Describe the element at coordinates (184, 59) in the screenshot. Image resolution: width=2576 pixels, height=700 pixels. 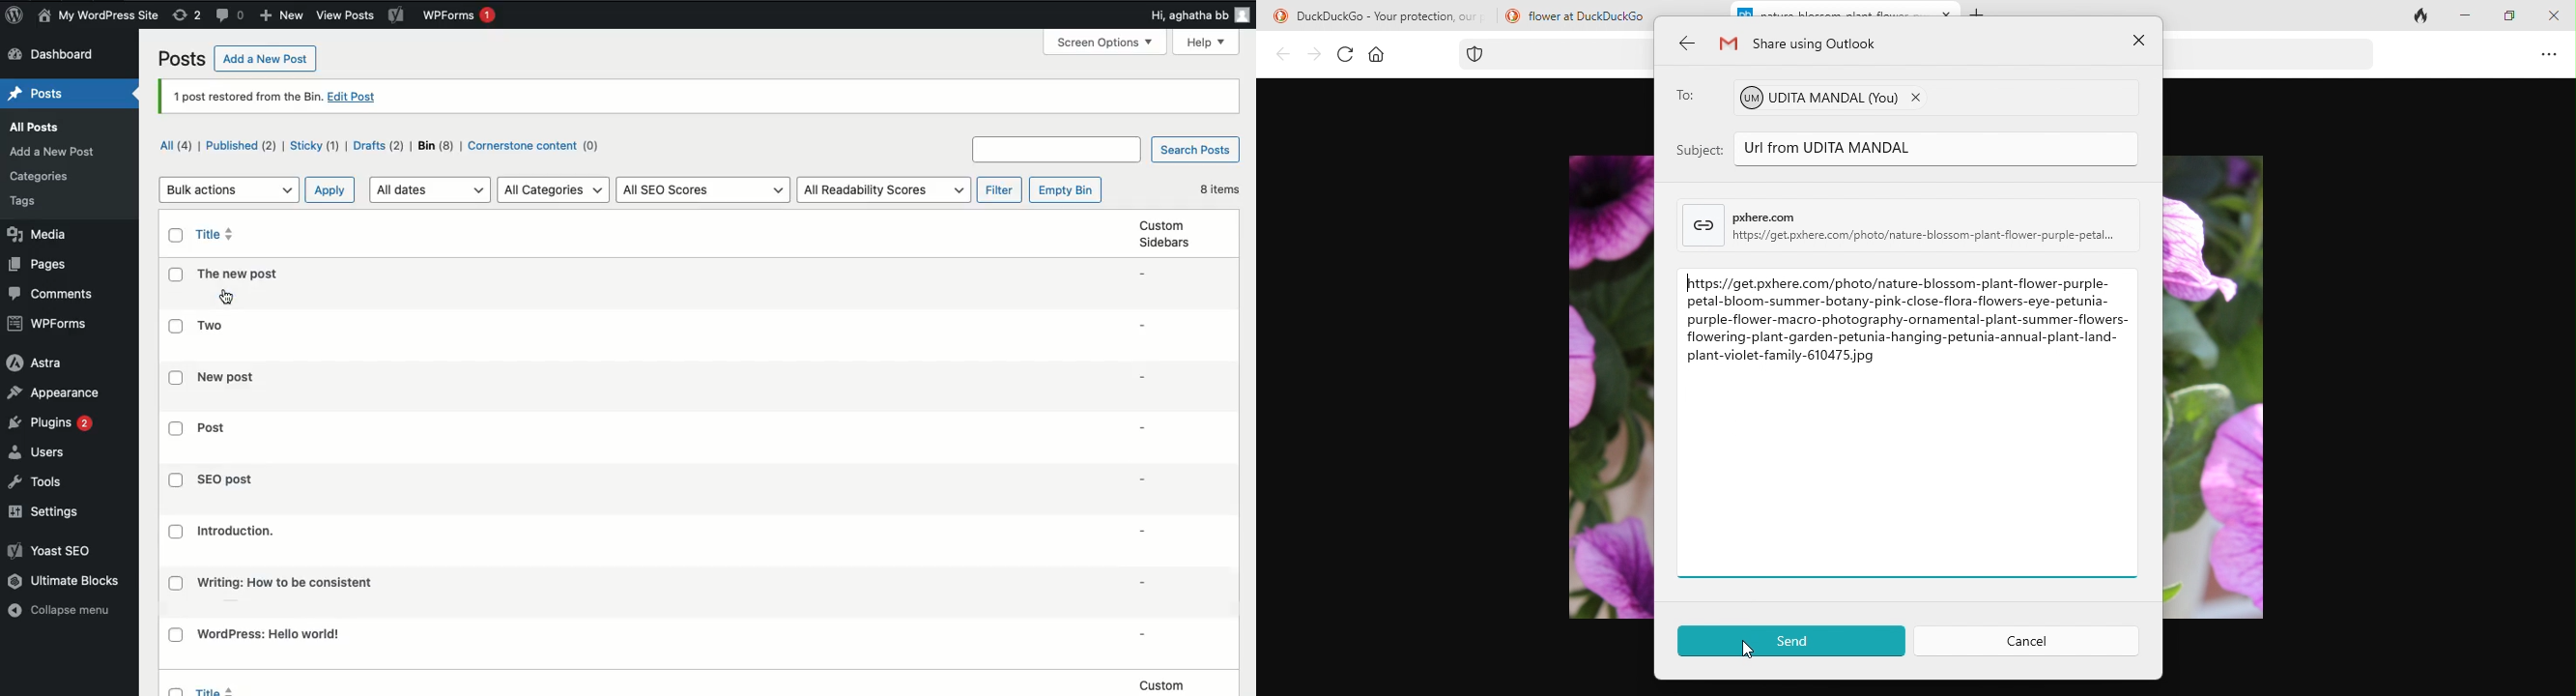
I see `Posts` at that location.